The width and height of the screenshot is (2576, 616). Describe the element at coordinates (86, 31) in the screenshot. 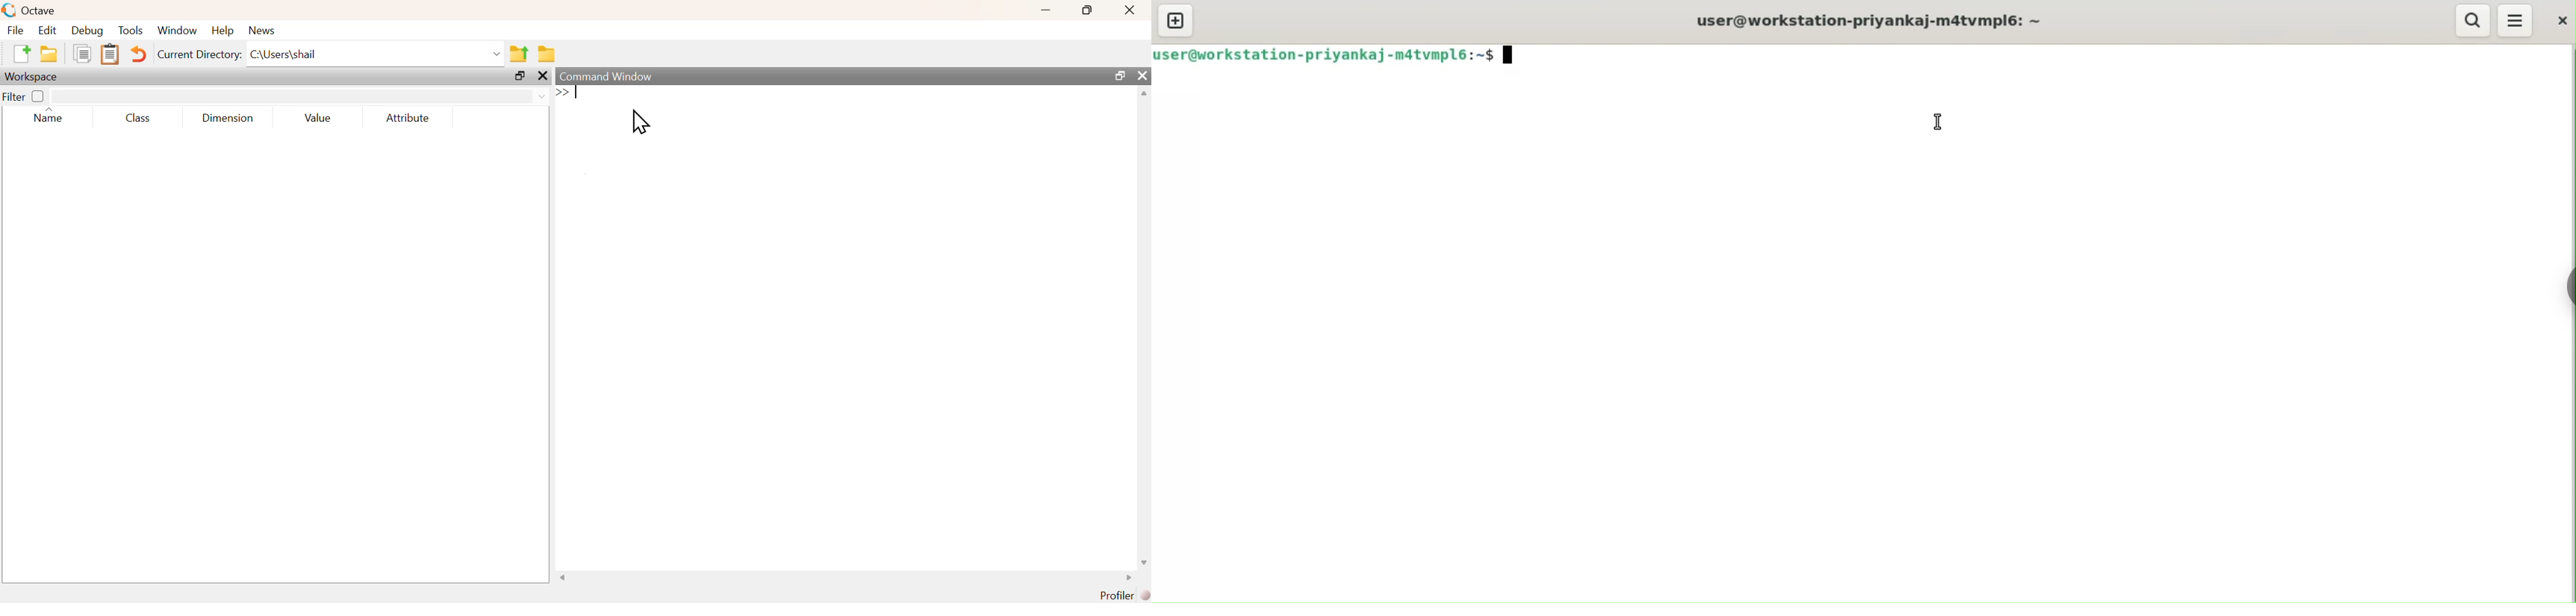

I see `Debug` at that location.